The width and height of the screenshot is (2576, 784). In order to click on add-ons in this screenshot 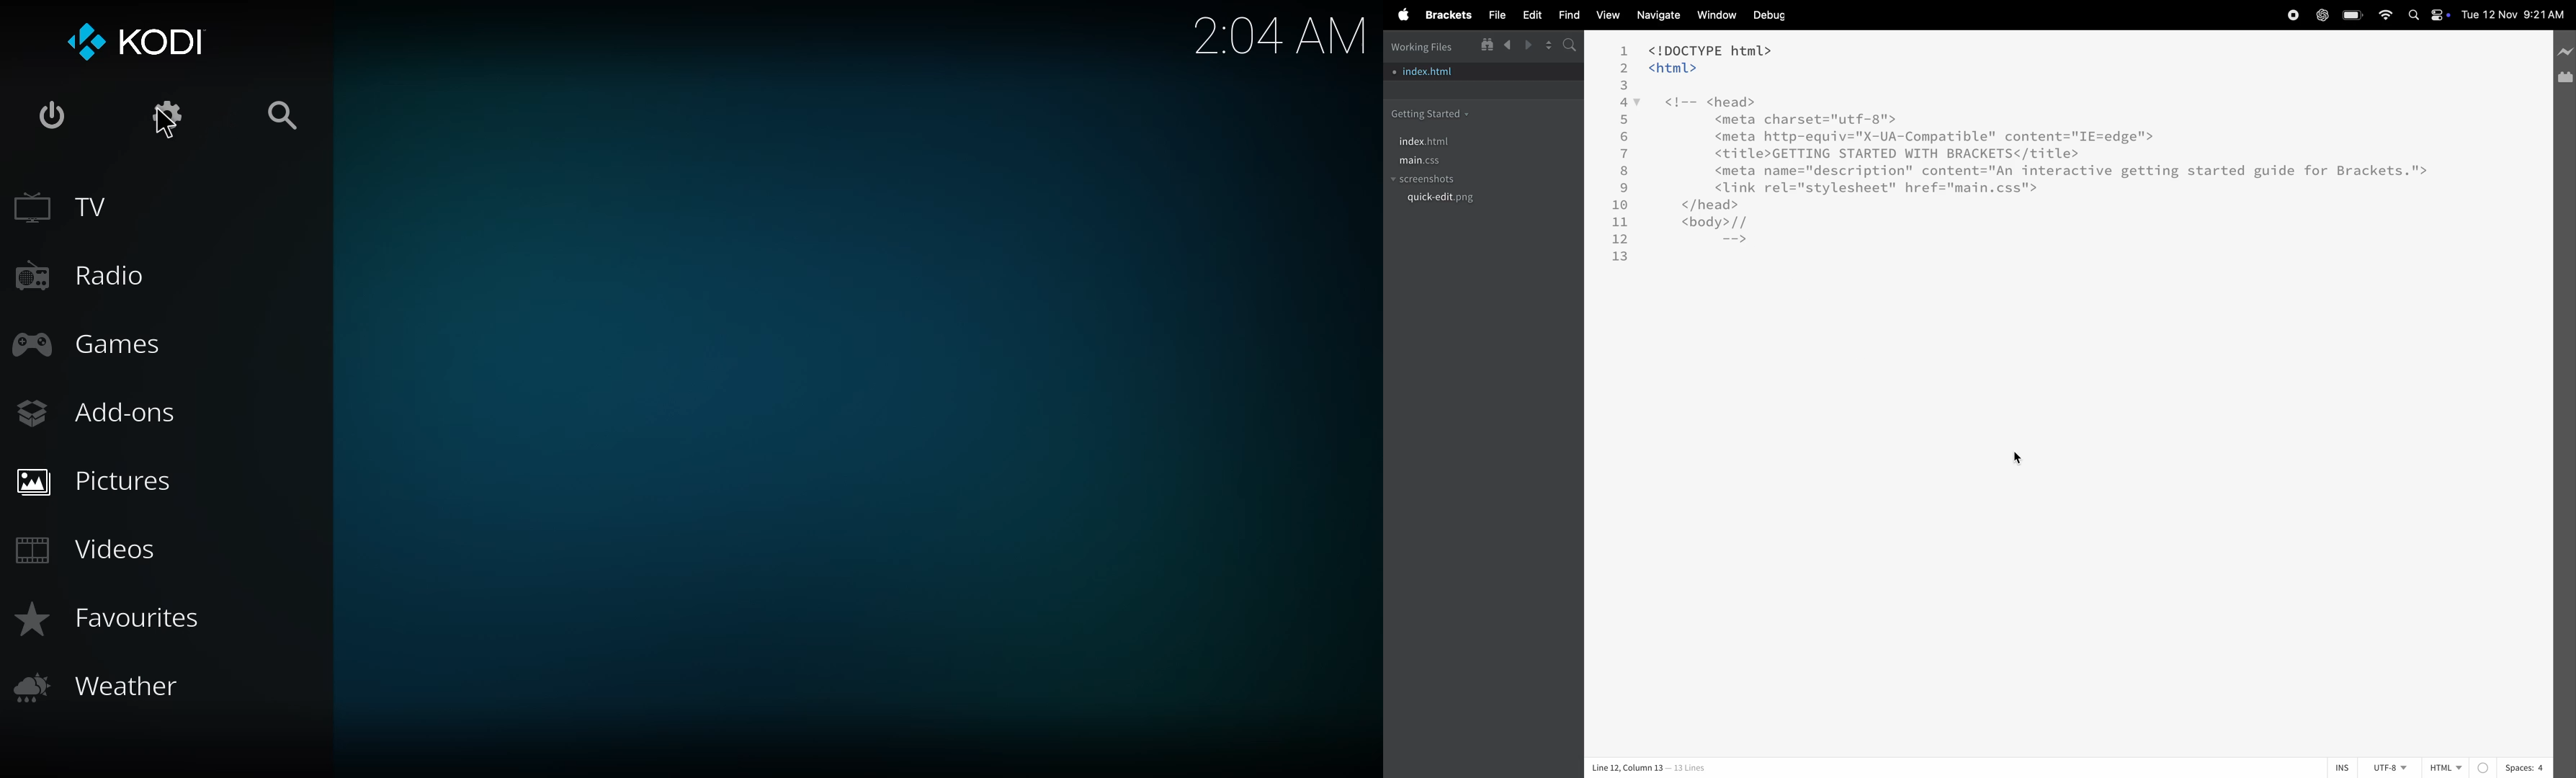, I will do `click(101, 412)`.